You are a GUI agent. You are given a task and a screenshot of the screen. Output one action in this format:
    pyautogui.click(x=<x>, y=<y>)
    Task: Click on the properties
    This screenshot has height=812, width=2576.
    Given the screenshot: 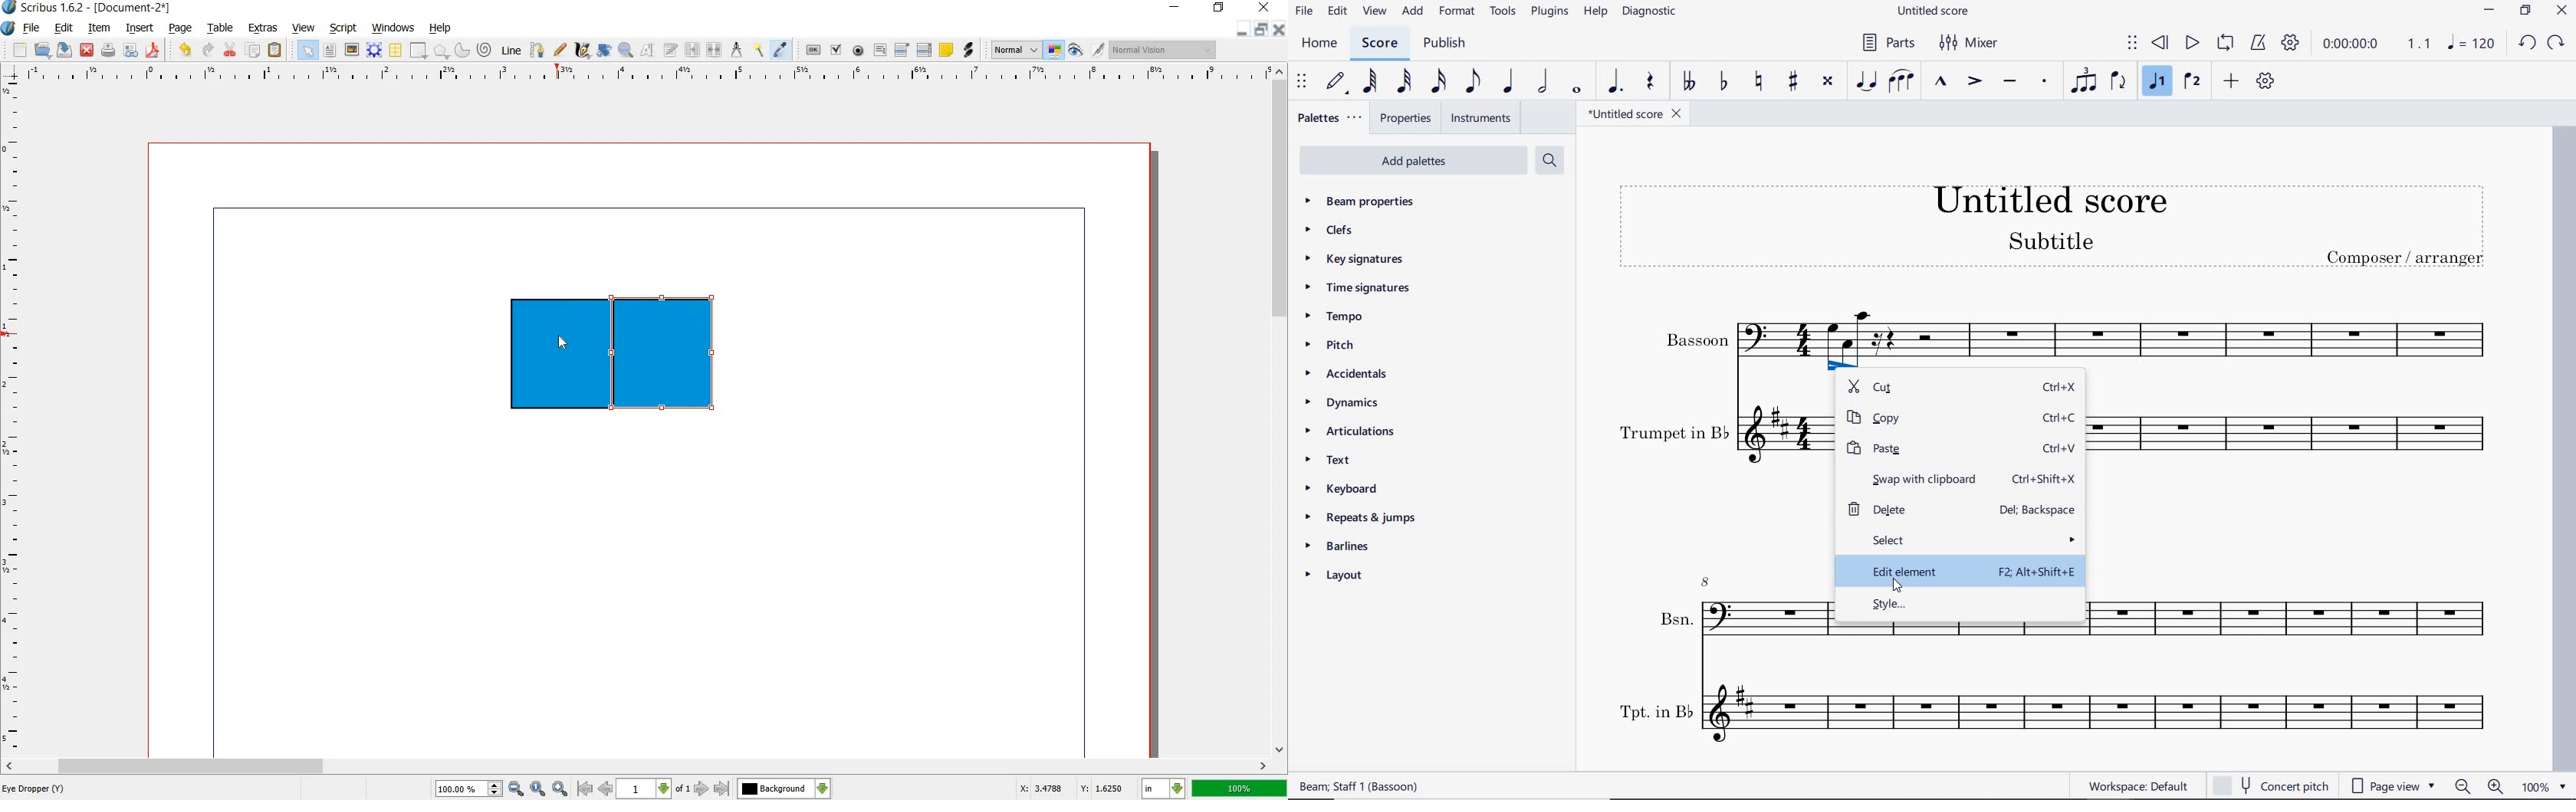 What is the action you would take?
    pyautogui.click(x=1402, y=118)
    